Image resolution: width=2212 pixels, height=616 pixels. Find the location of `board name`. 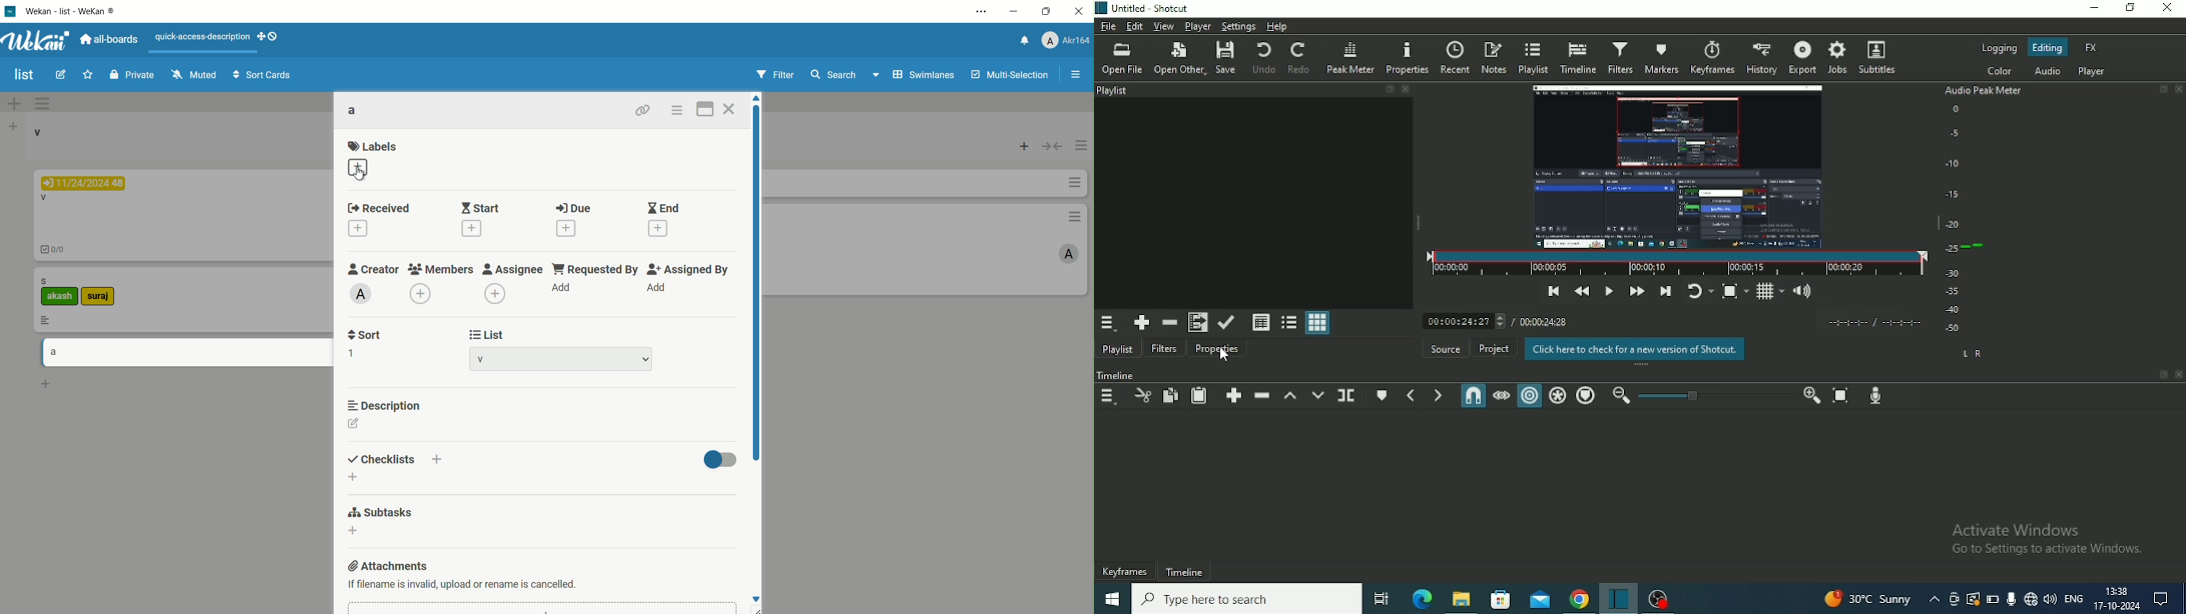

board name is located at coordinates (22, 75).